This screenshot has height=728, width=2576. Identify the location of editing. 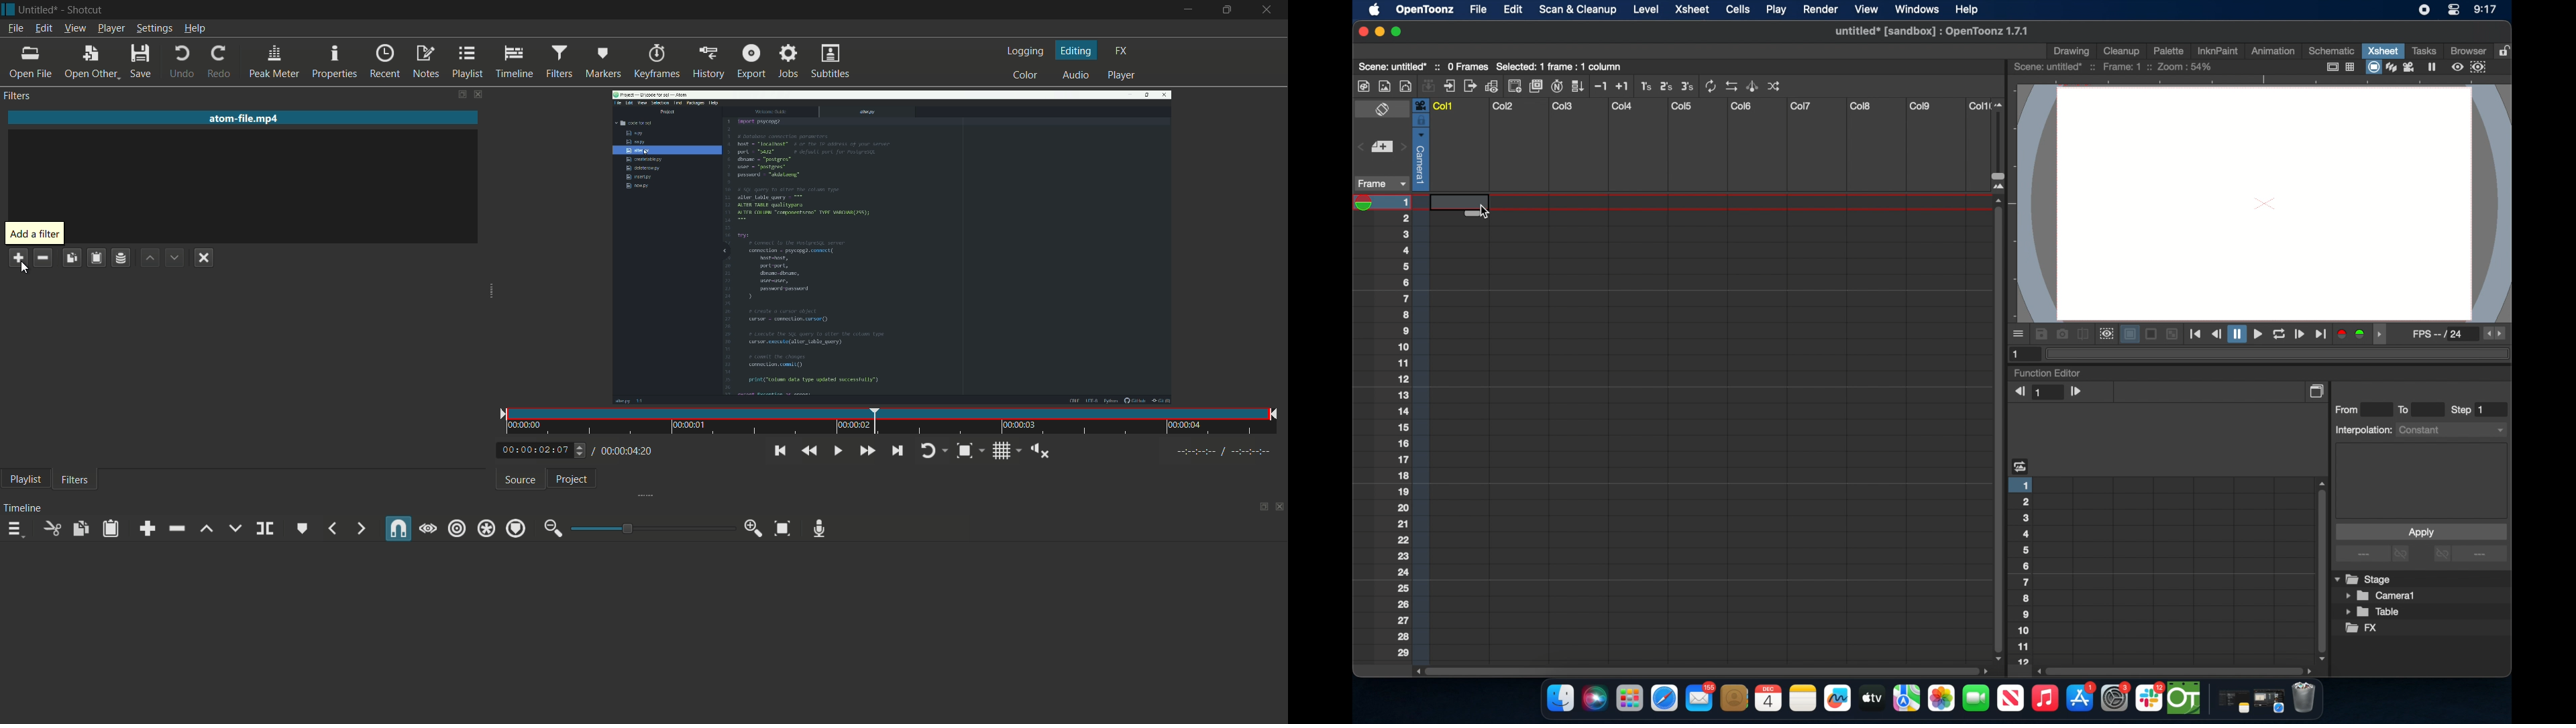
(1078, 50).